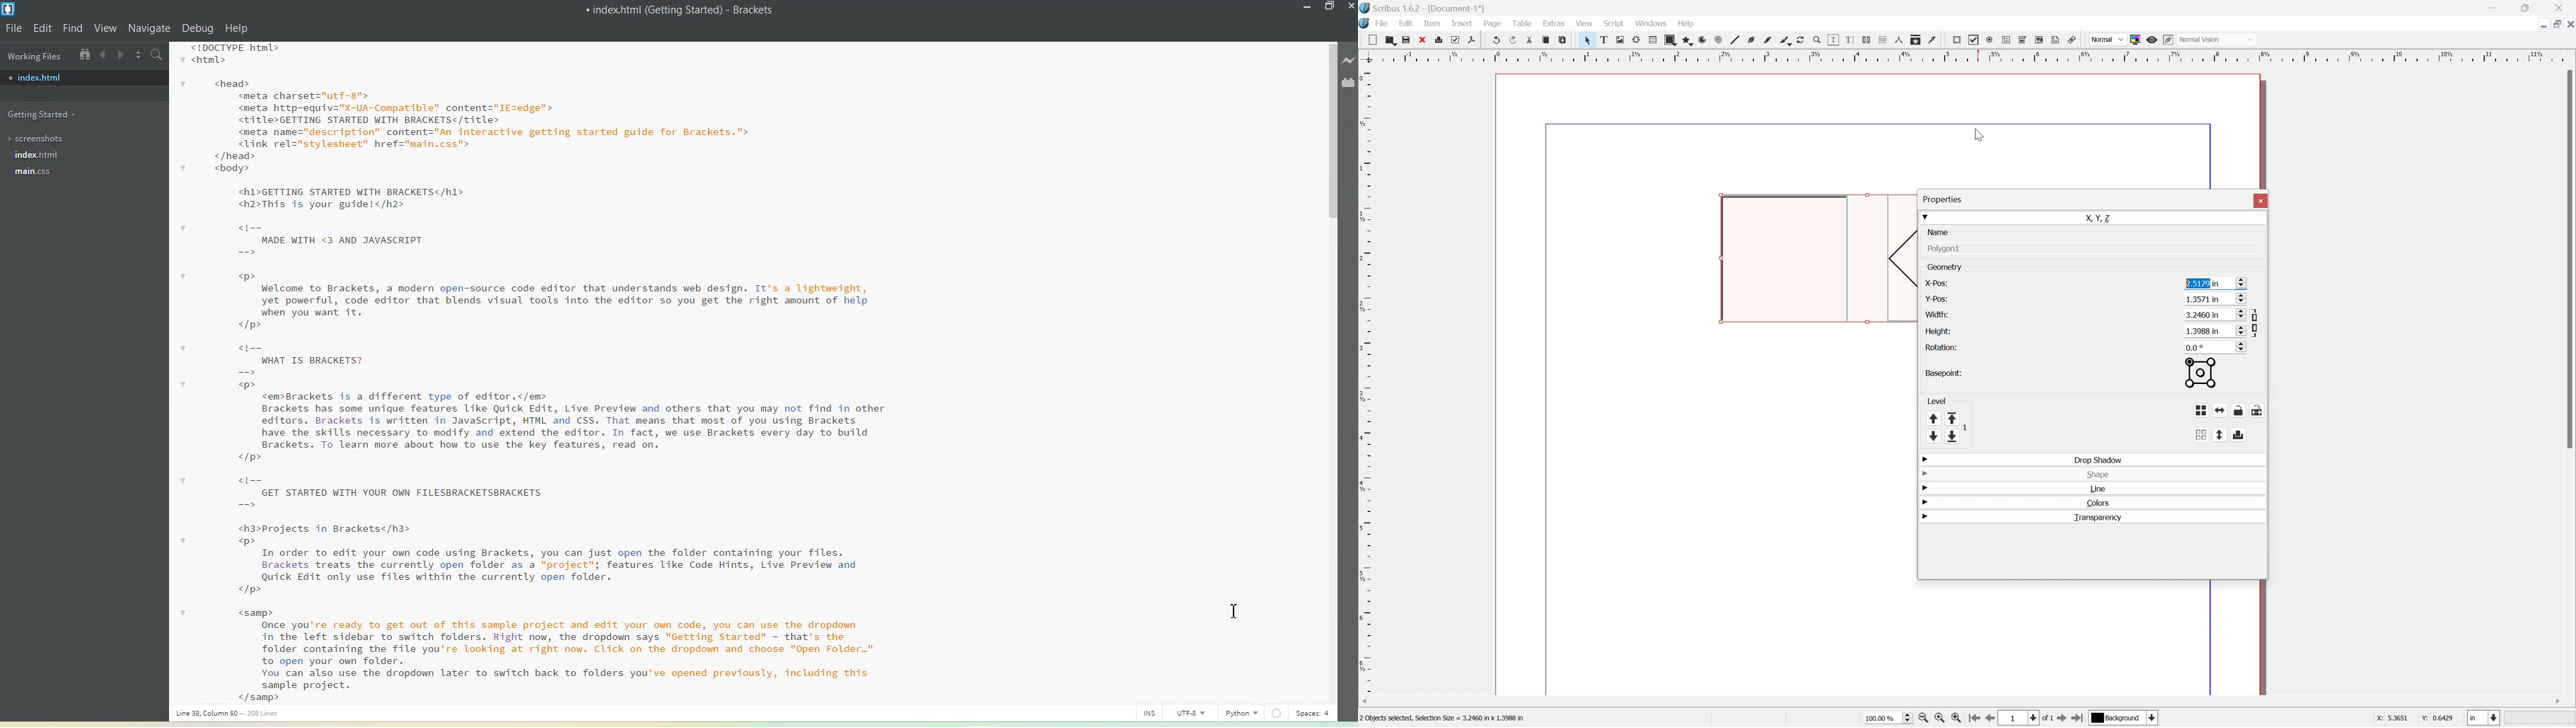  What do you see at coordinates (1733, 39) in the screenshot?
I see `line` at bounding box center [1733, 39].